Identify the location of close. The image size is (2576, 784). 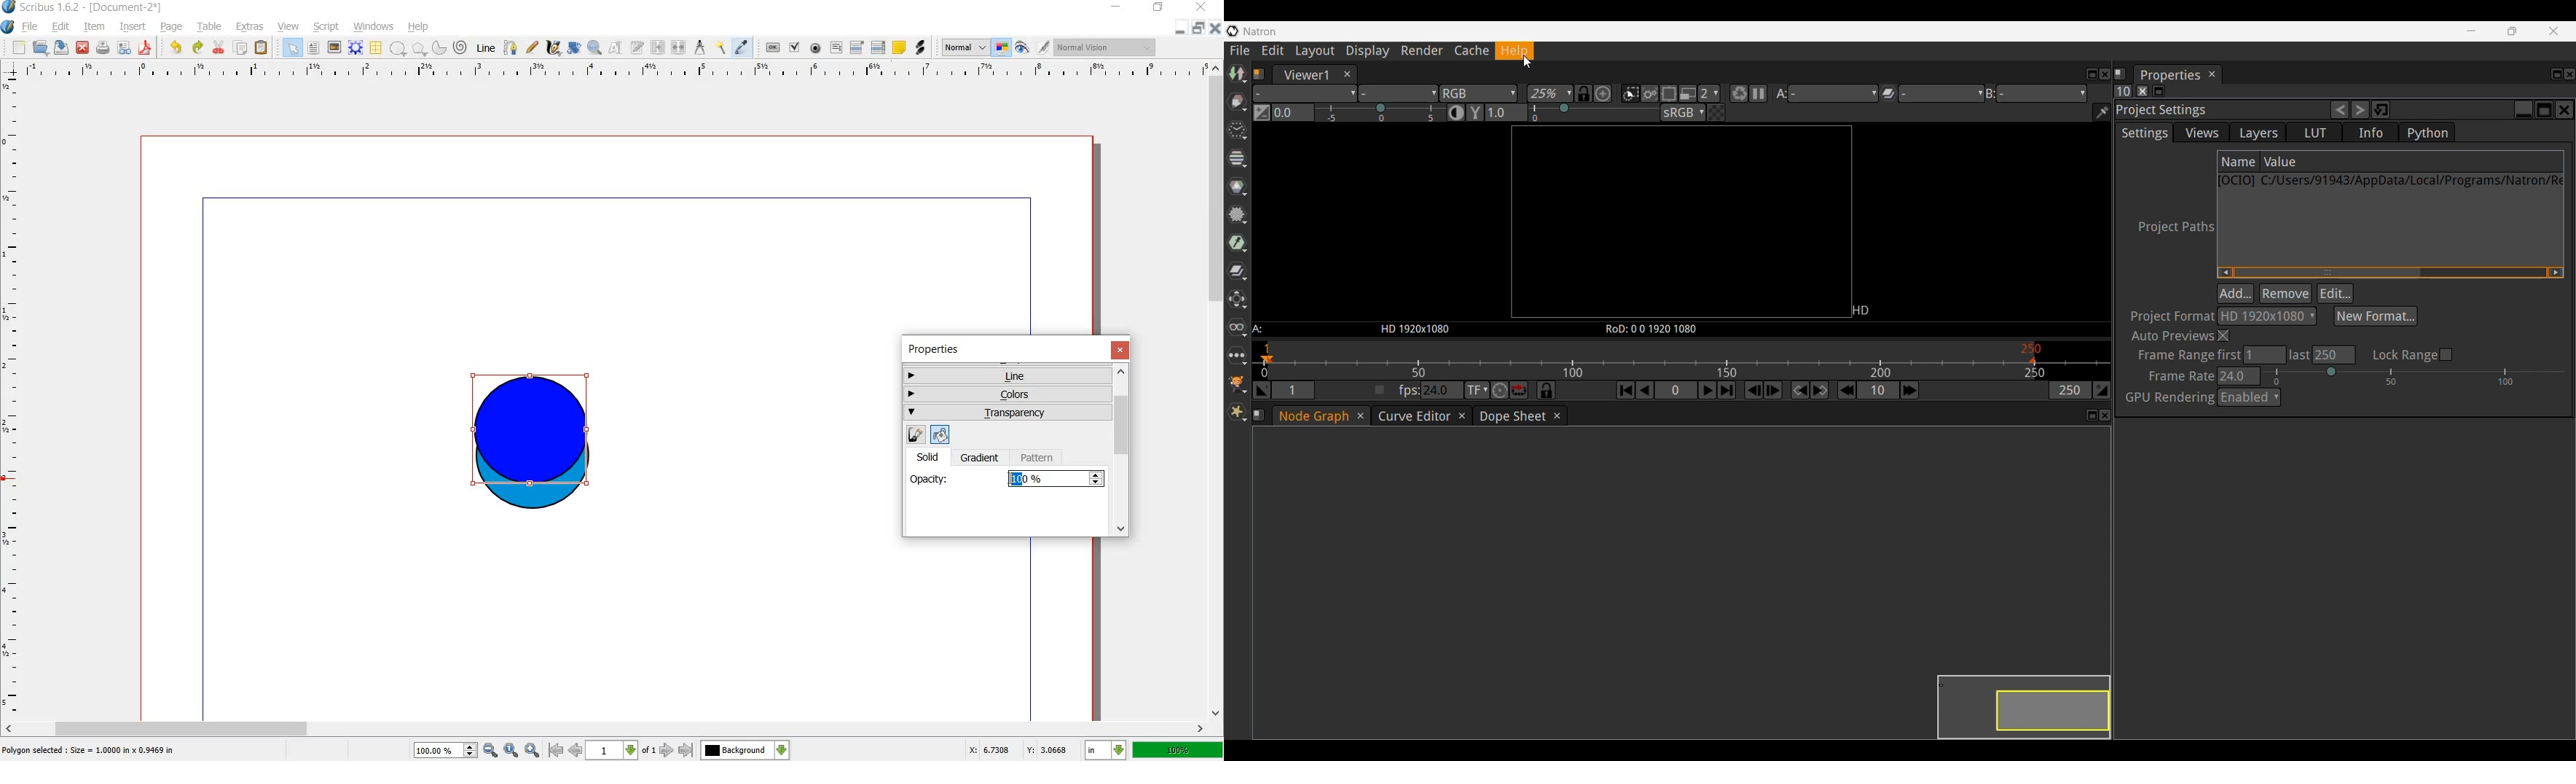
(1215, 28).